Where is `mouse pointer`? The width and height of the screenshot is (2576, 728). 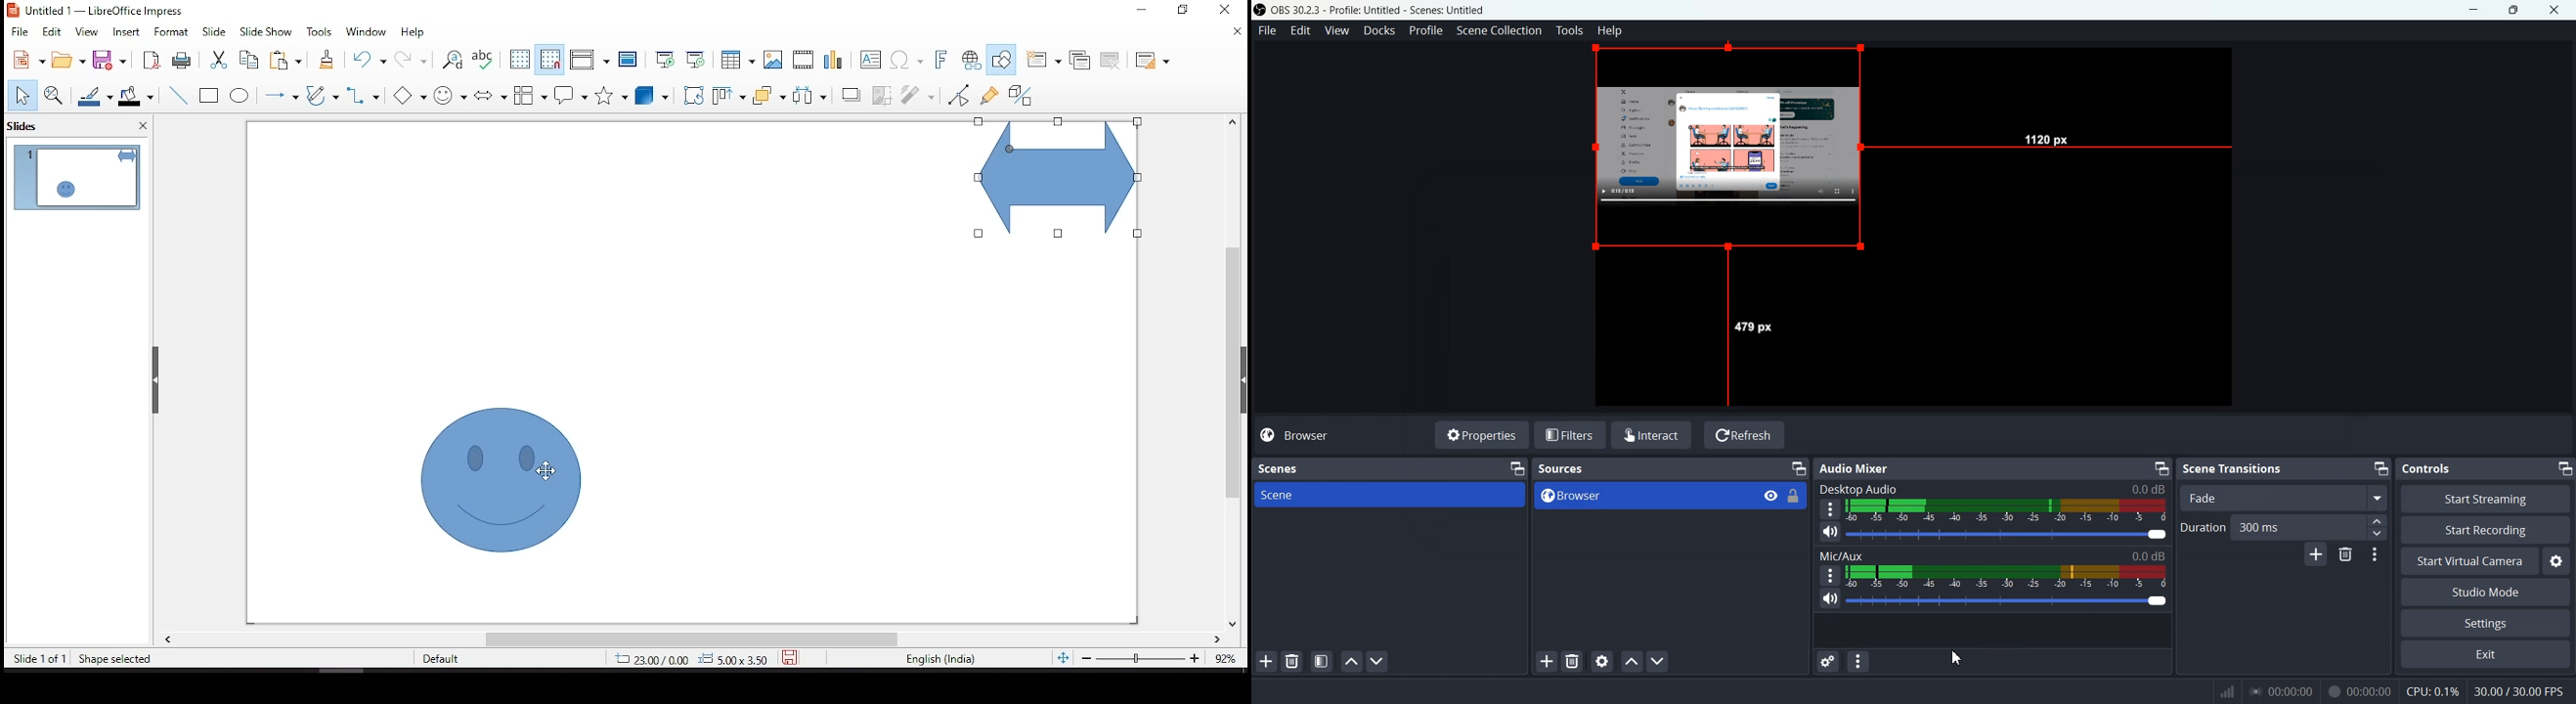 mouse pointer is located at coordinates (545, 471).